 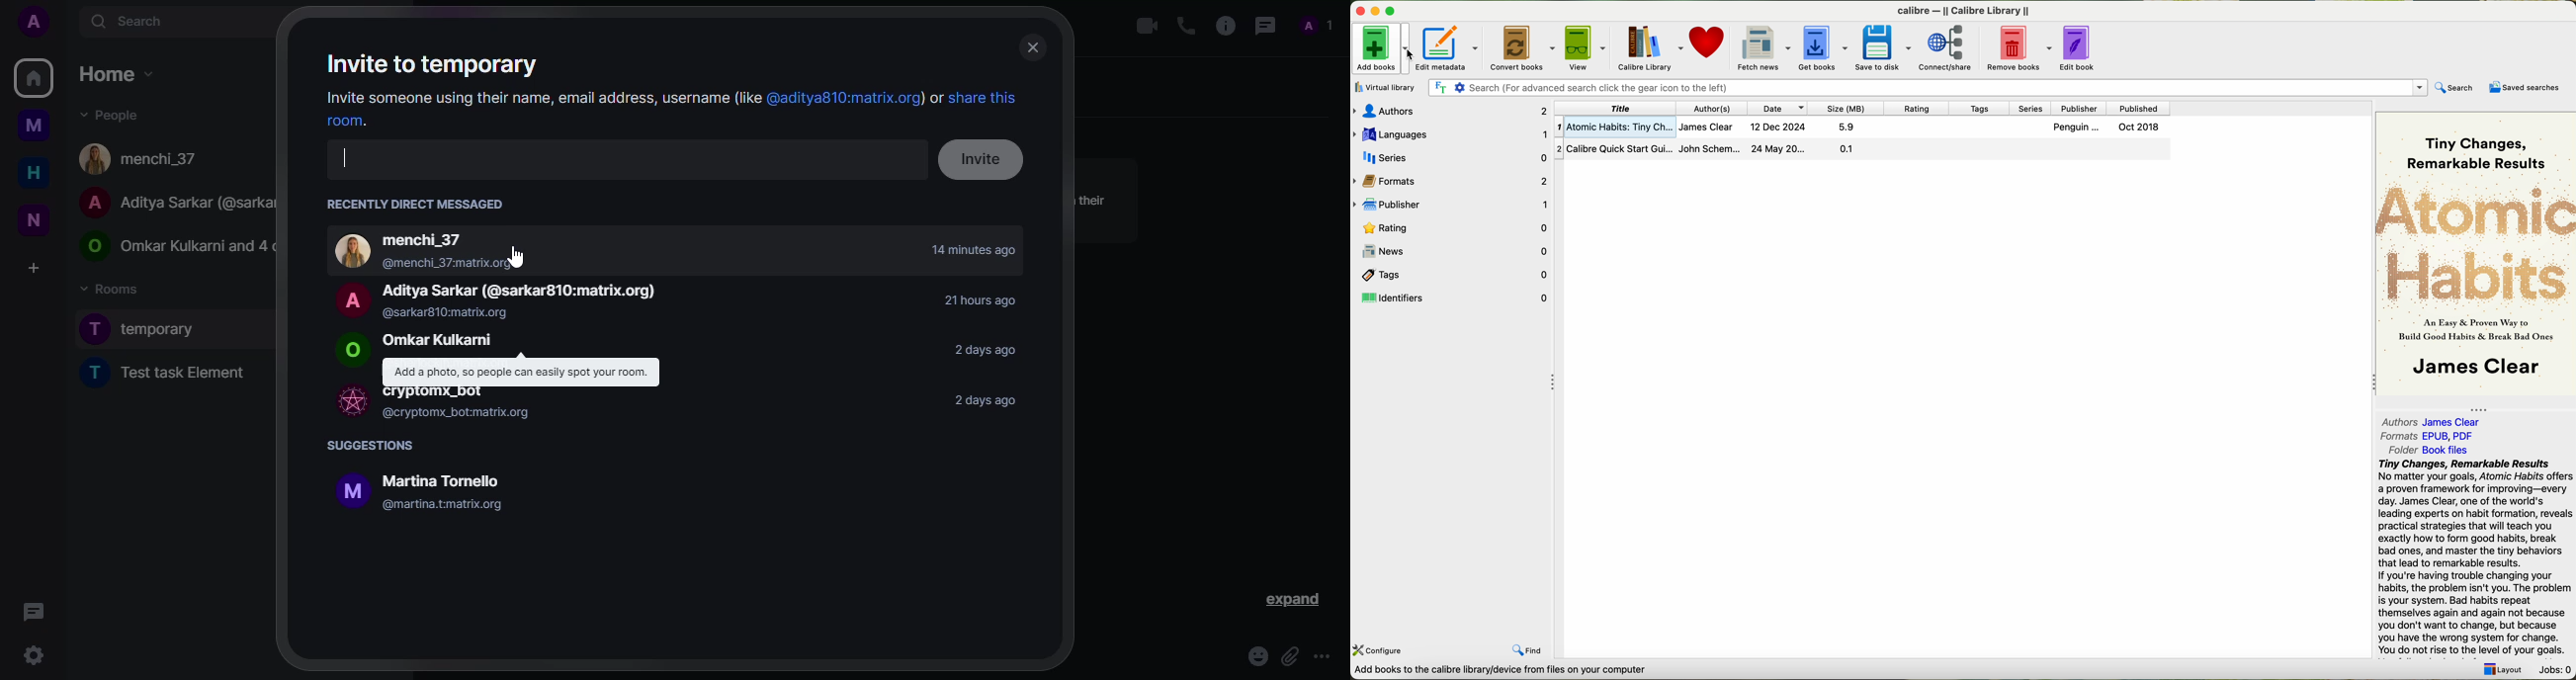 What do you see at coordinates (109, 114) in the screenshot?
I see `people` at bounding box center [109, 114].